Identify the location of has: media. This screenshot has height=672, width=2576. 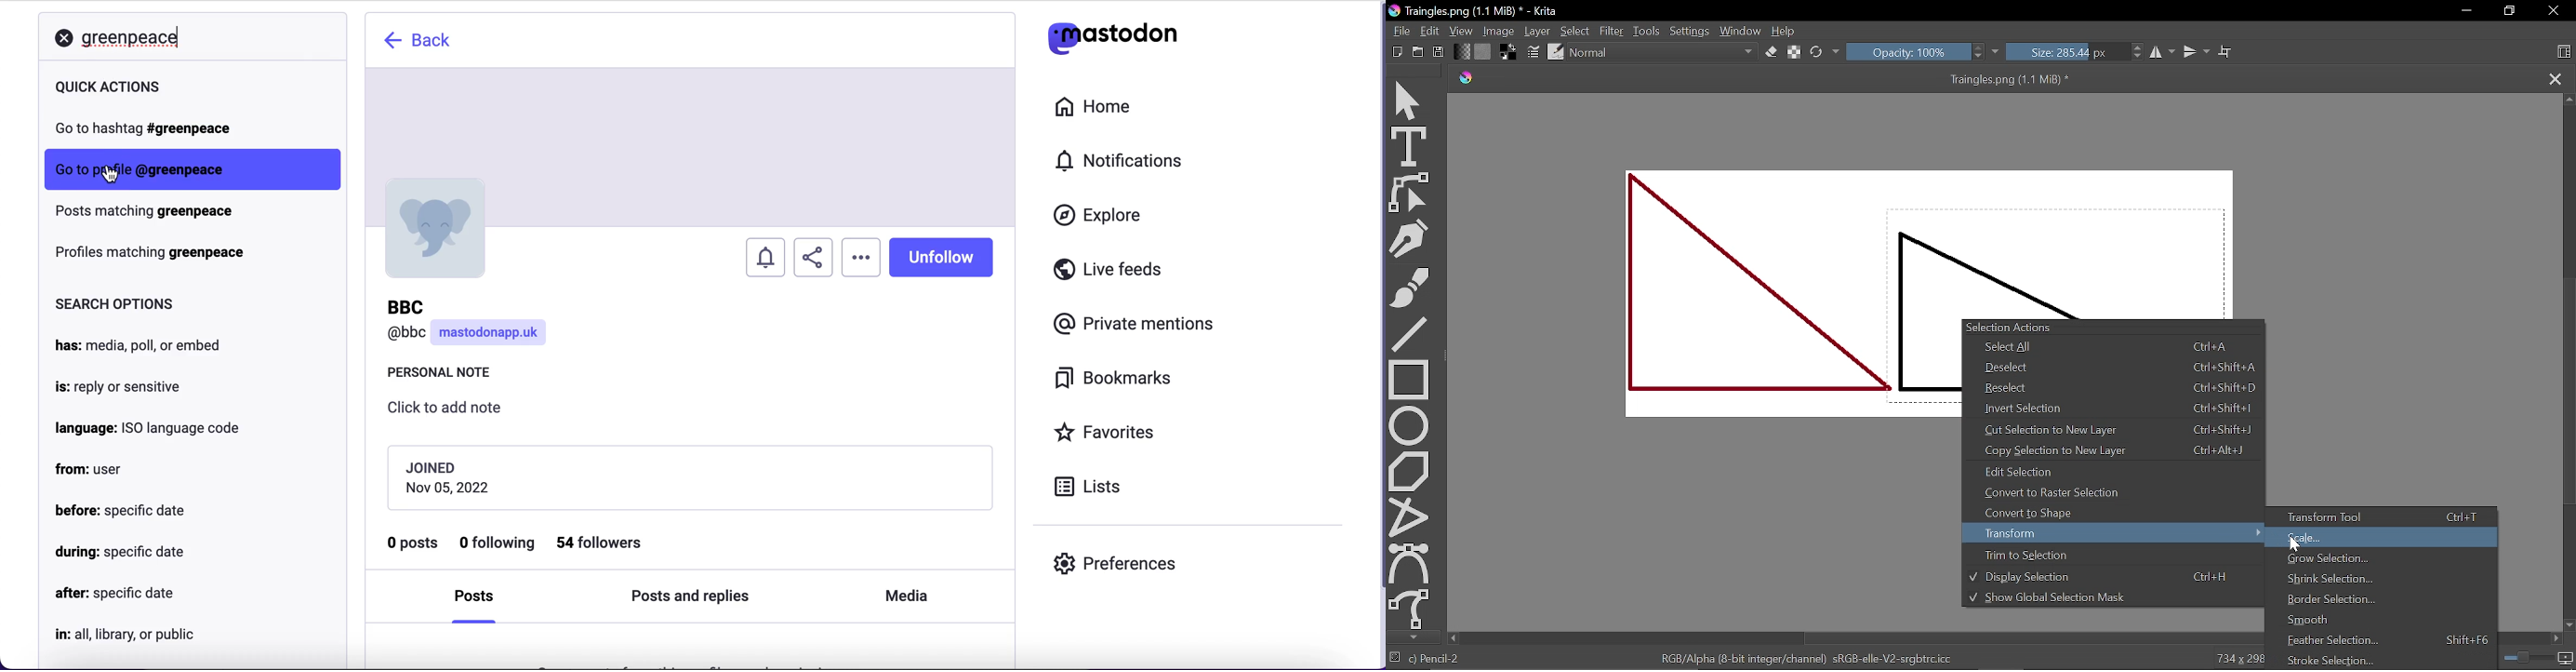
(151, 345).